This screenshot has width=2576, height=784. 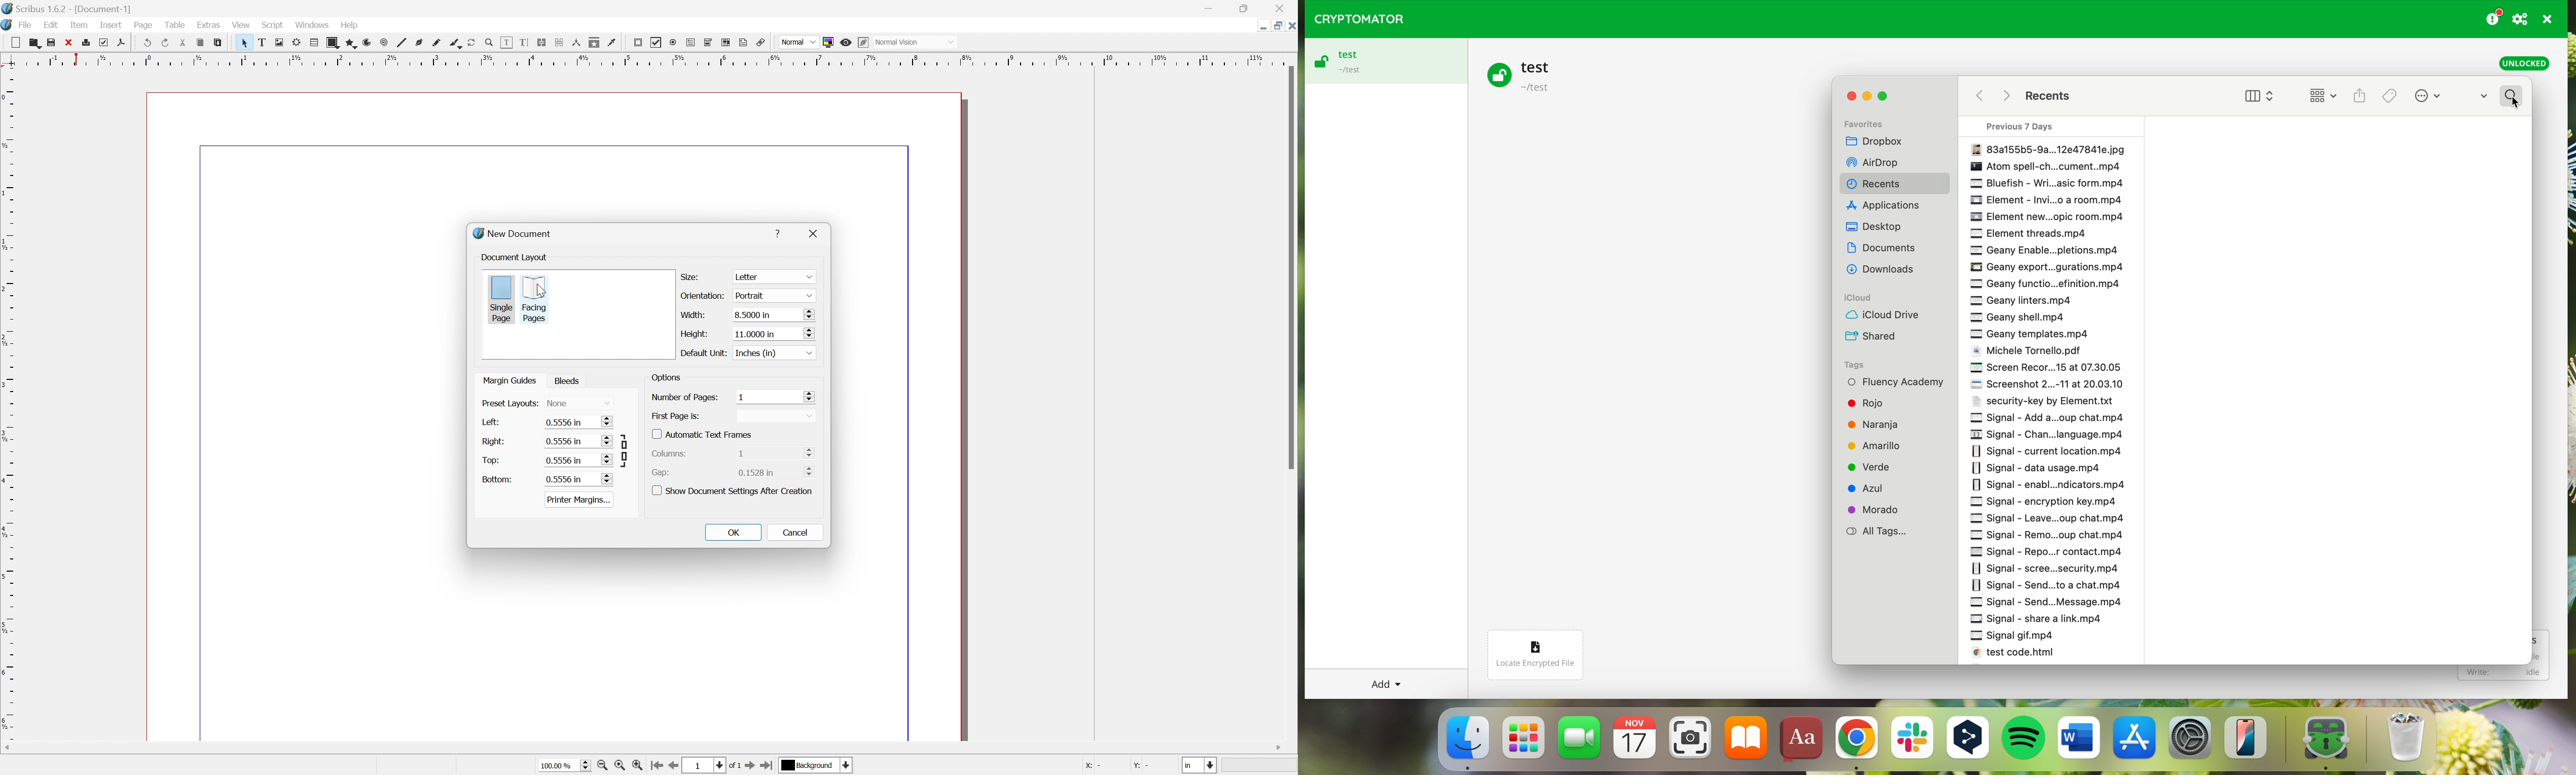 I want to click on DeepL, so click(x=1970, y=740).